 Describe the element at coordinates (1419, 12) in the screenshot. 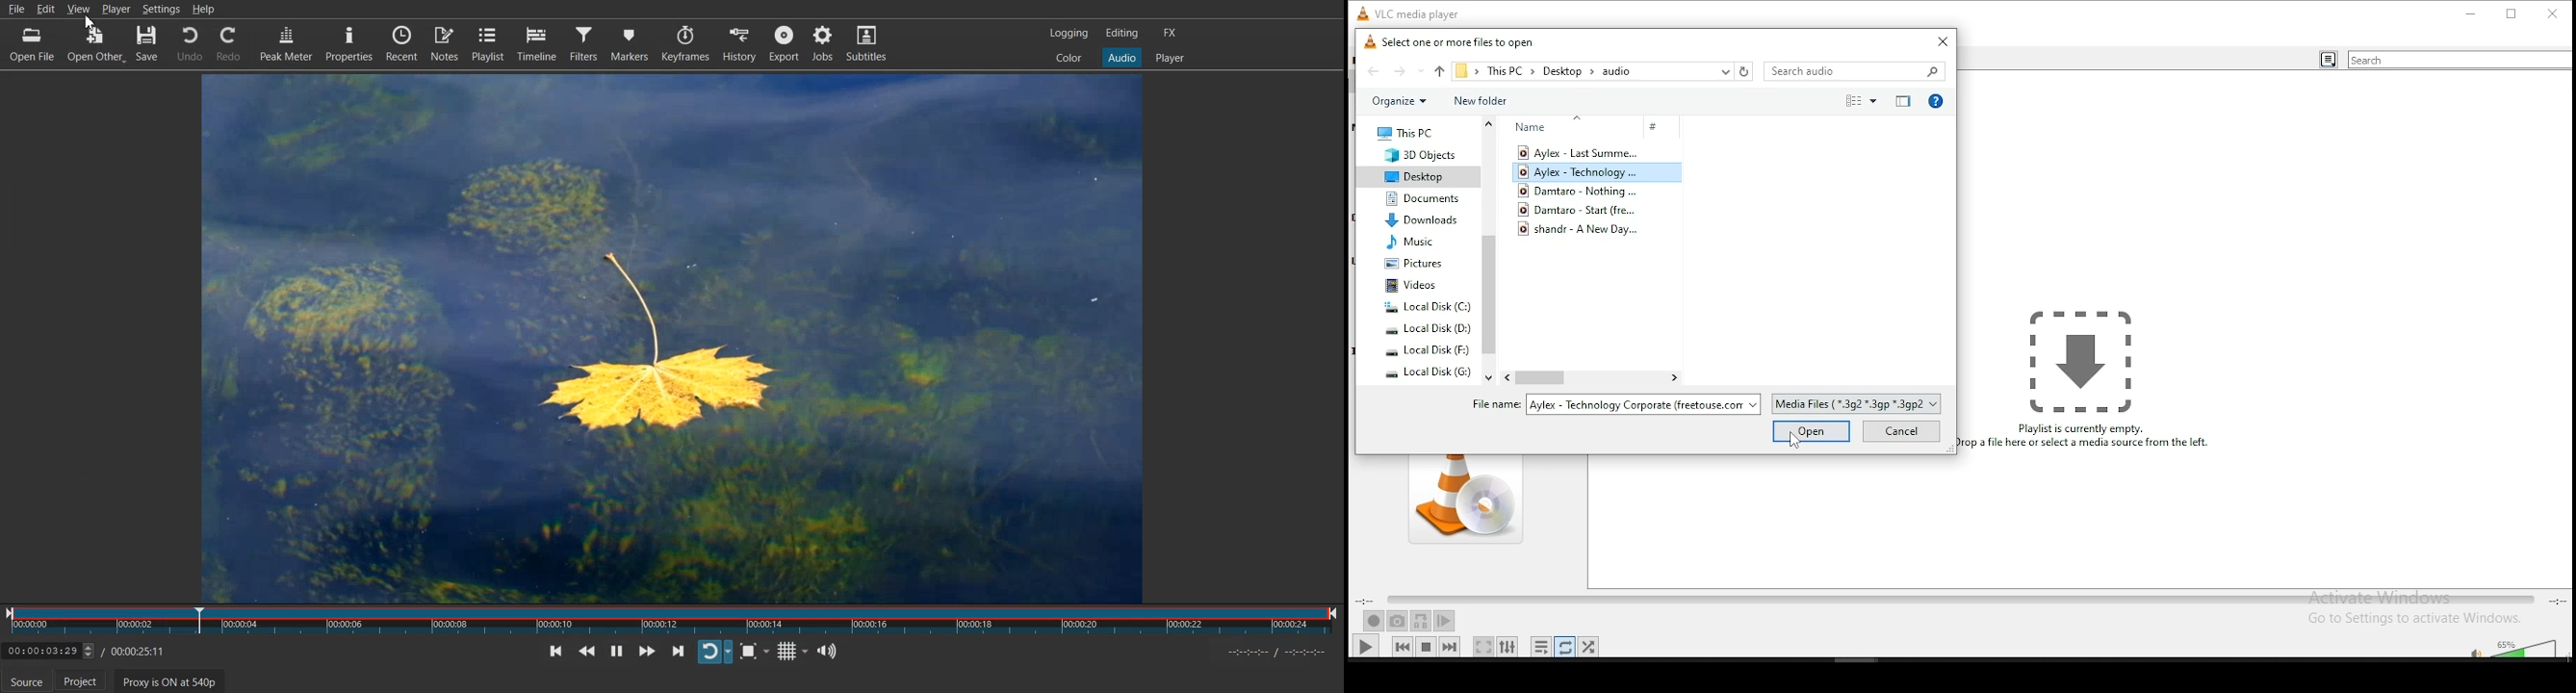

I see `VLC media player` at that location.